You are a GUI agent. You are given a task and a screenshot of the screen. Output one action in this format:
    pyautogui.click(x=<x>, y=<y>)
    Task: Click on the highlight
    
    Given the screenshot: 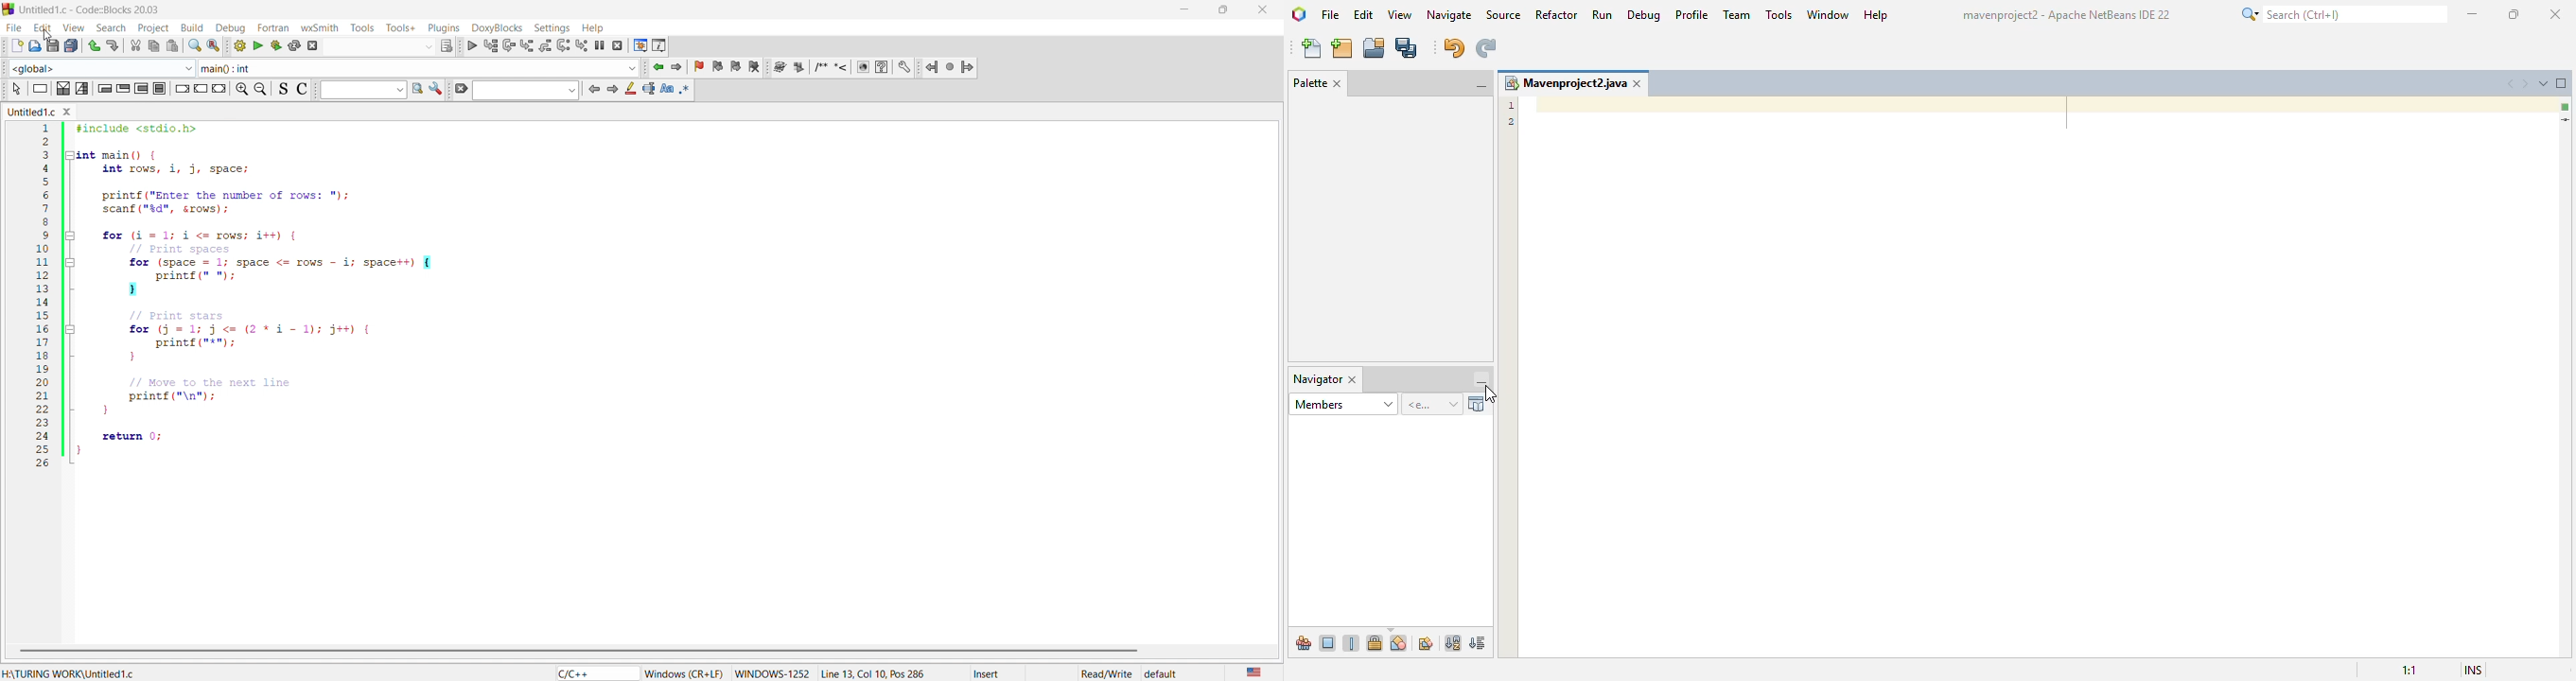 What is the action you would take?
    pyautogui.click(x=630, y=89)
    